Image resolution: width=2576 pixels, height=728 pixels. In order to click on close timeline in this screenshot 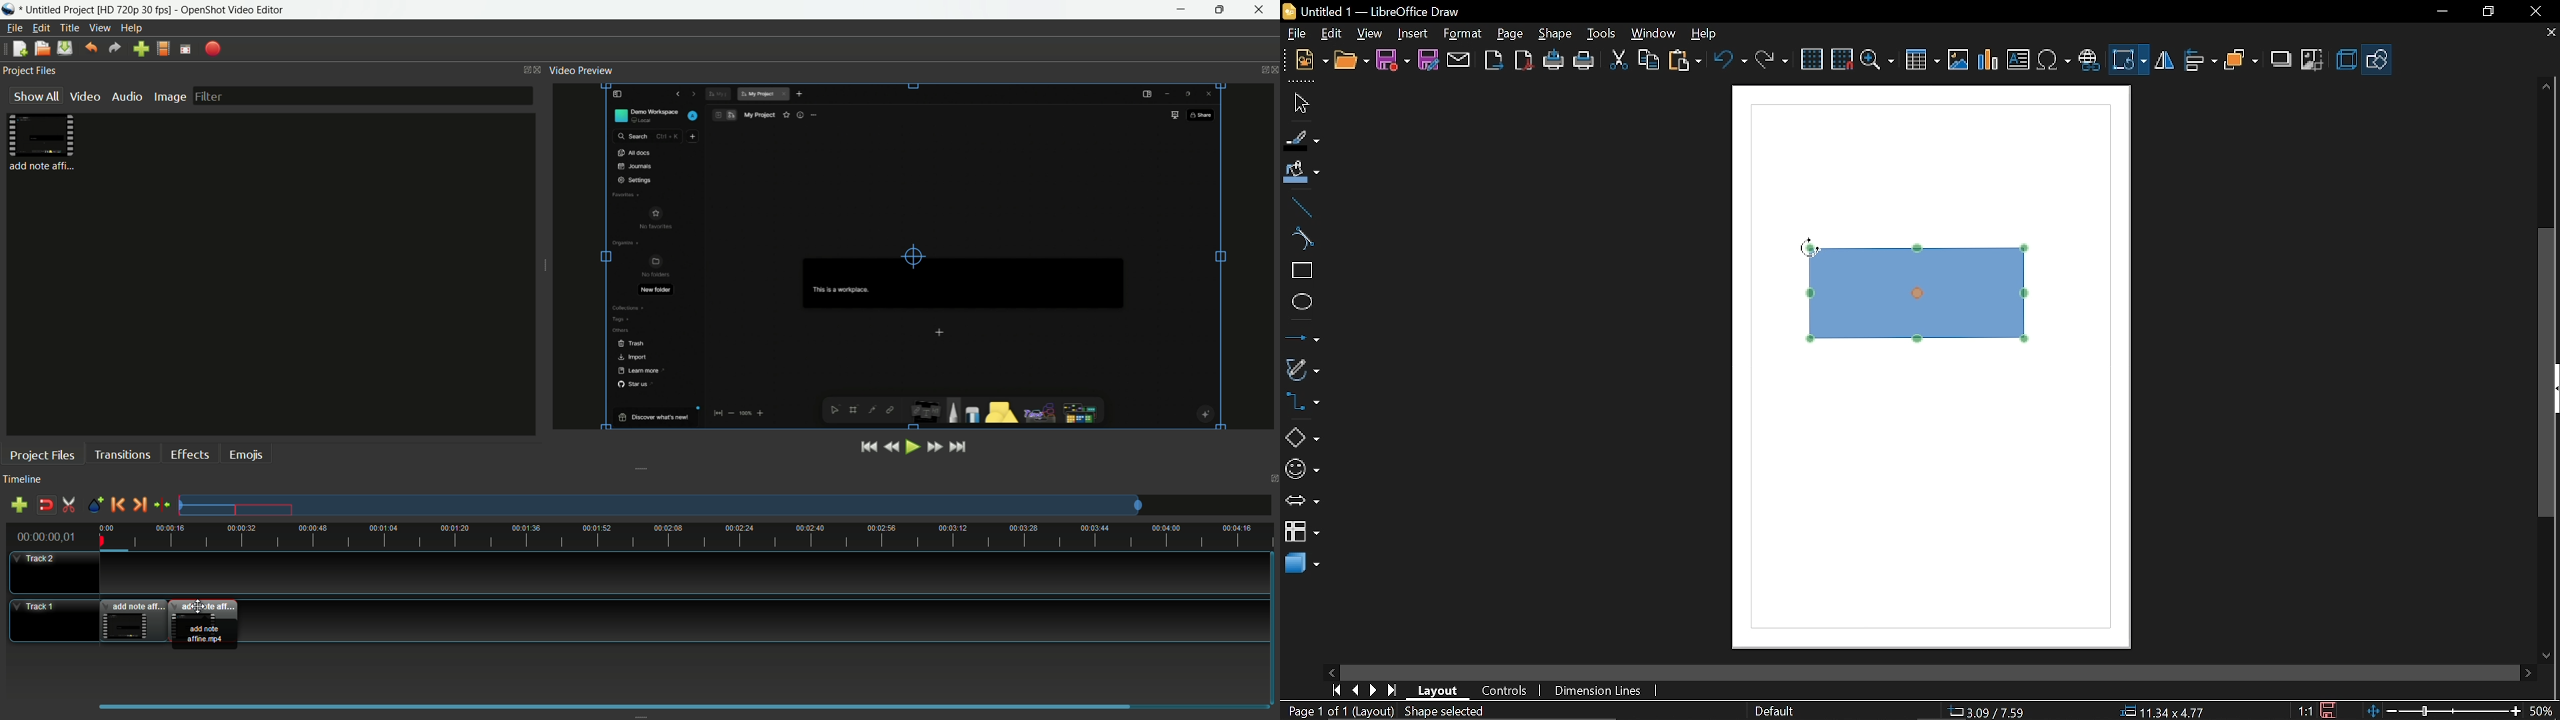, I will do `click(1273, 477)`.